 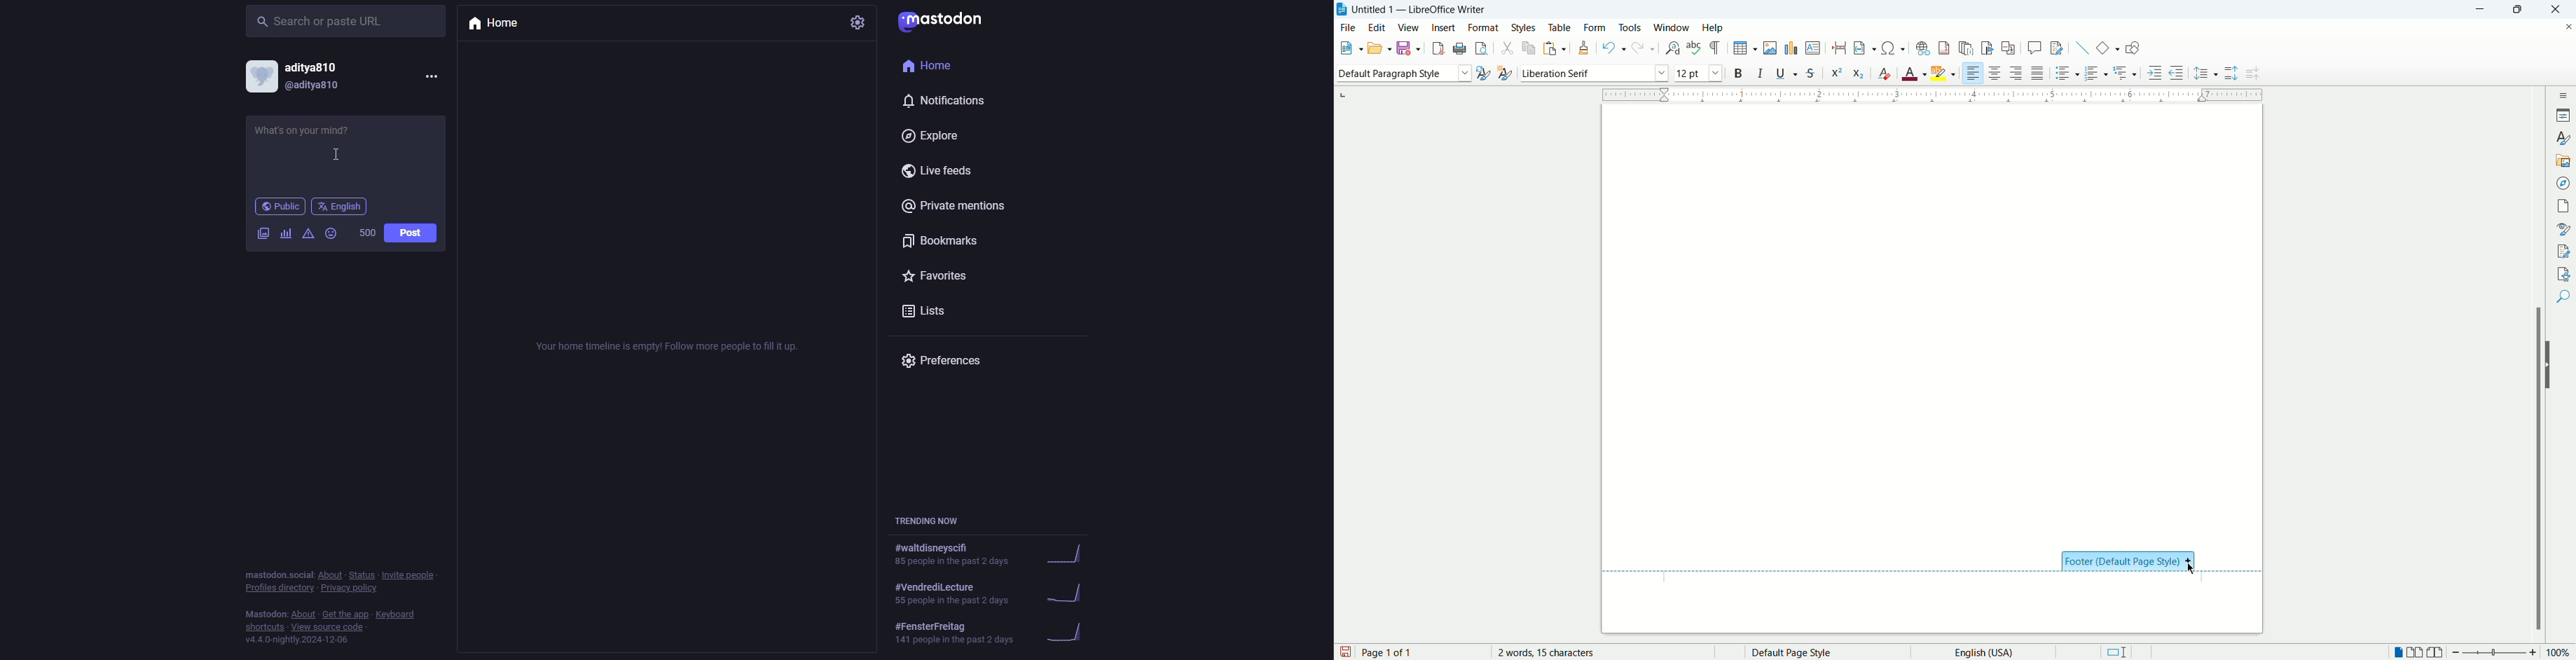 What do you see at coordinates (2081, 47) in the screenshot?
I see `insert line` at bounding box center [2081, 47].